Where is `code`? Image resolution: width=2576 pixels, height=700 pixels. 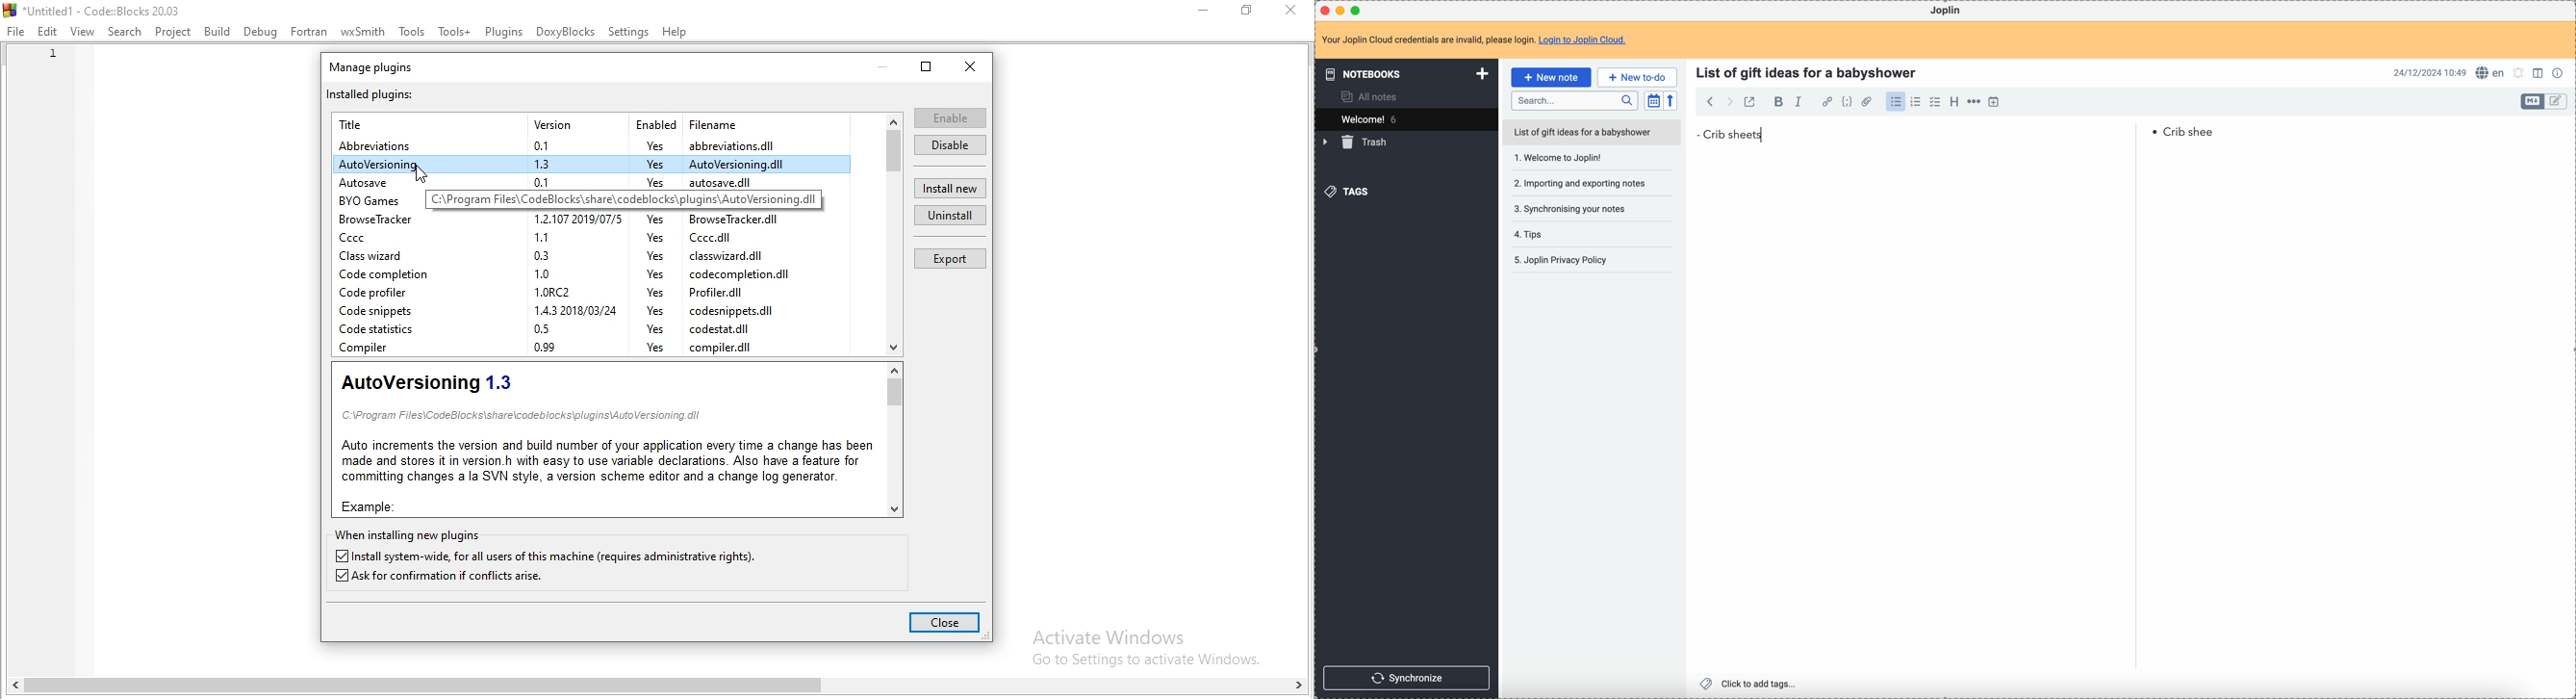
code is located at coordinates (1849, 102).